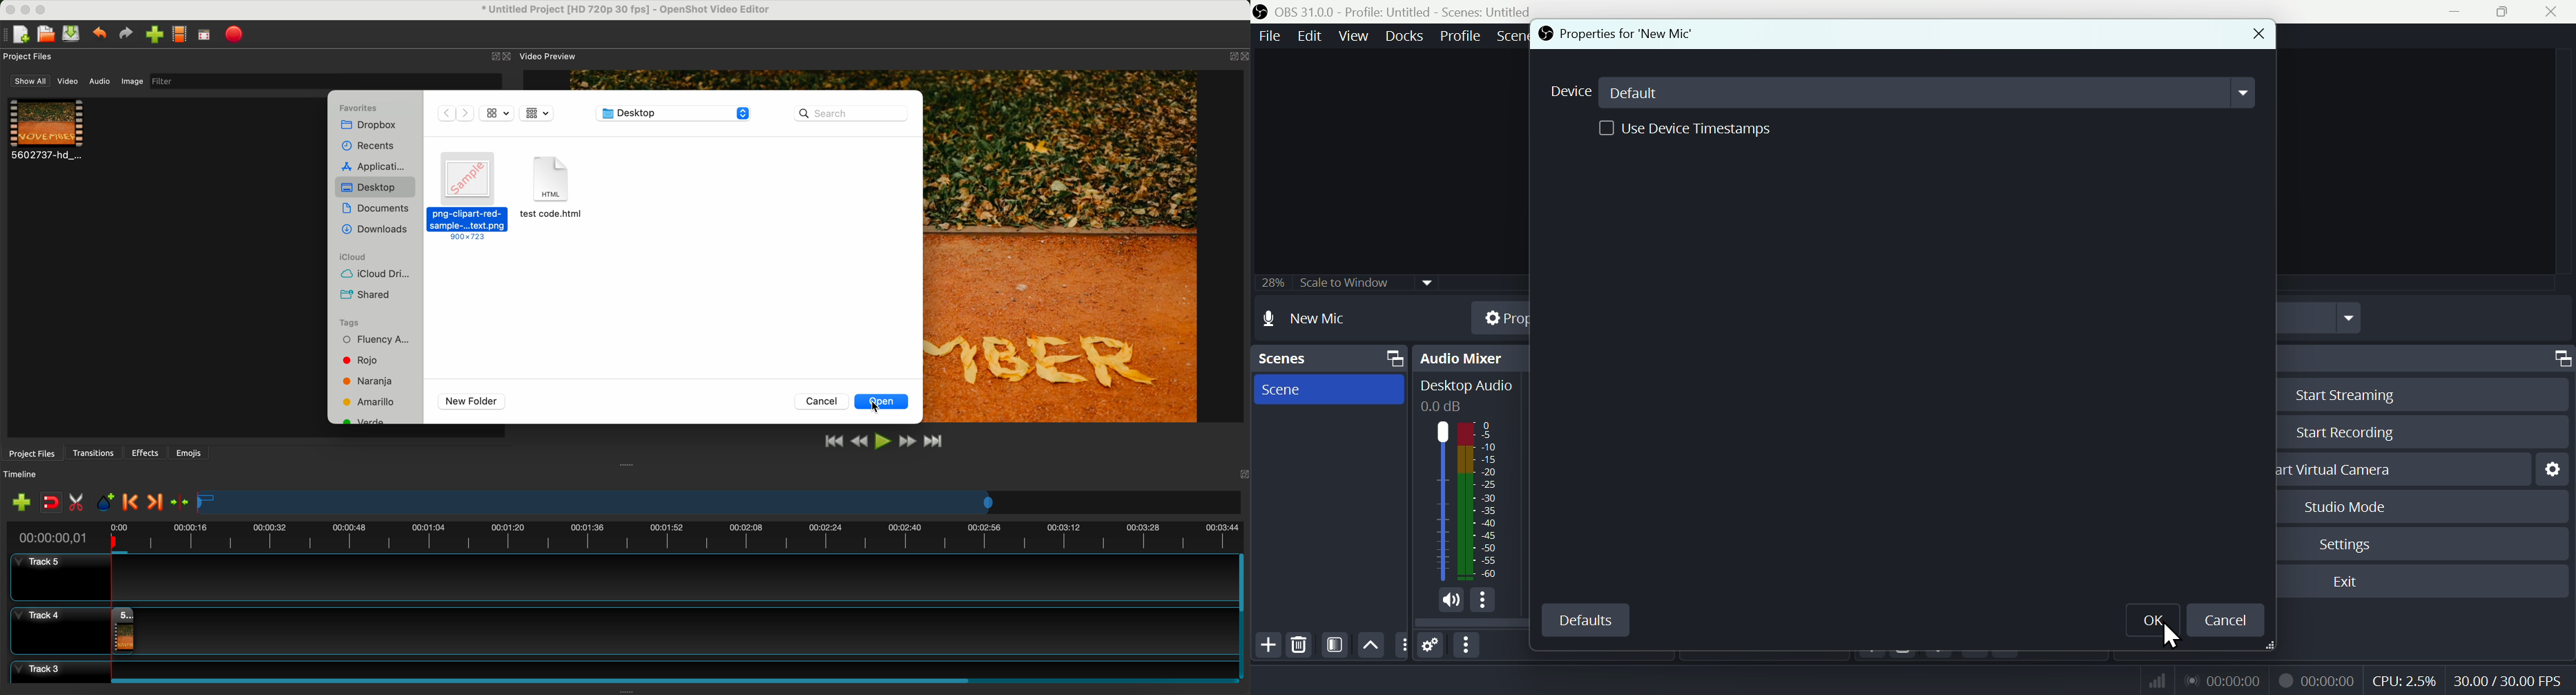  I want to click on Select Device, so click(1899, 93).